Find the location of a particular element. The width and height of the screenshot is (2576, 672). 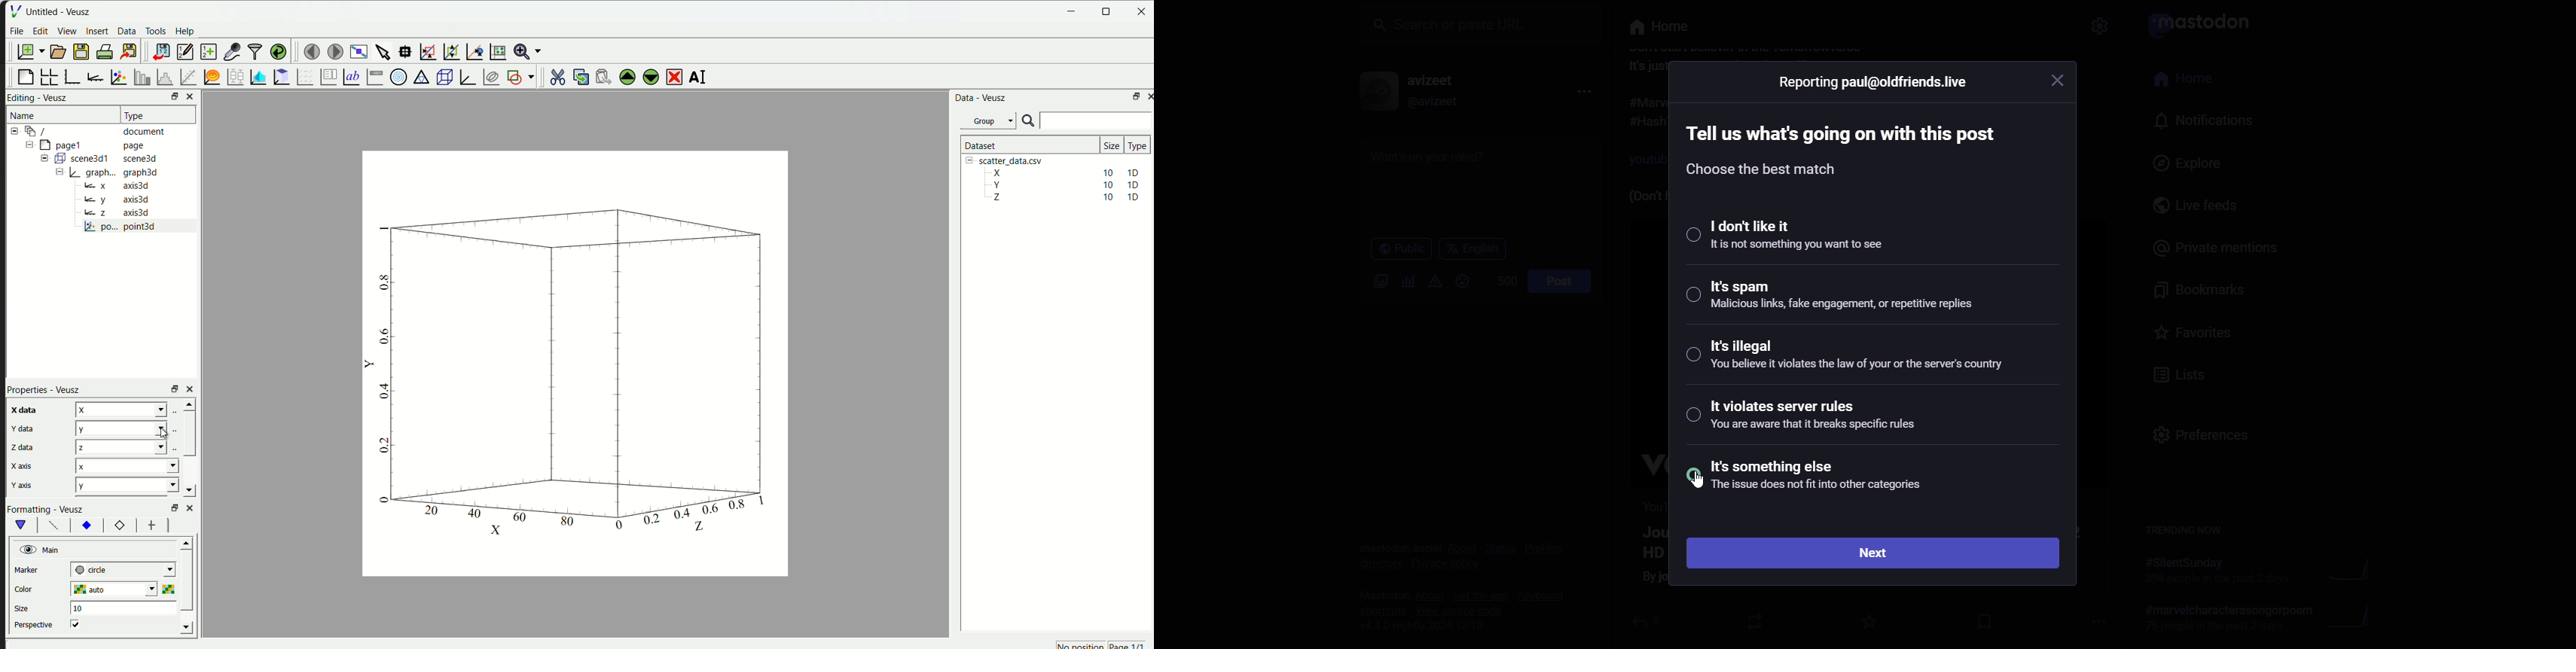

Untitled - Veusz is located at coordinates (61, 11).